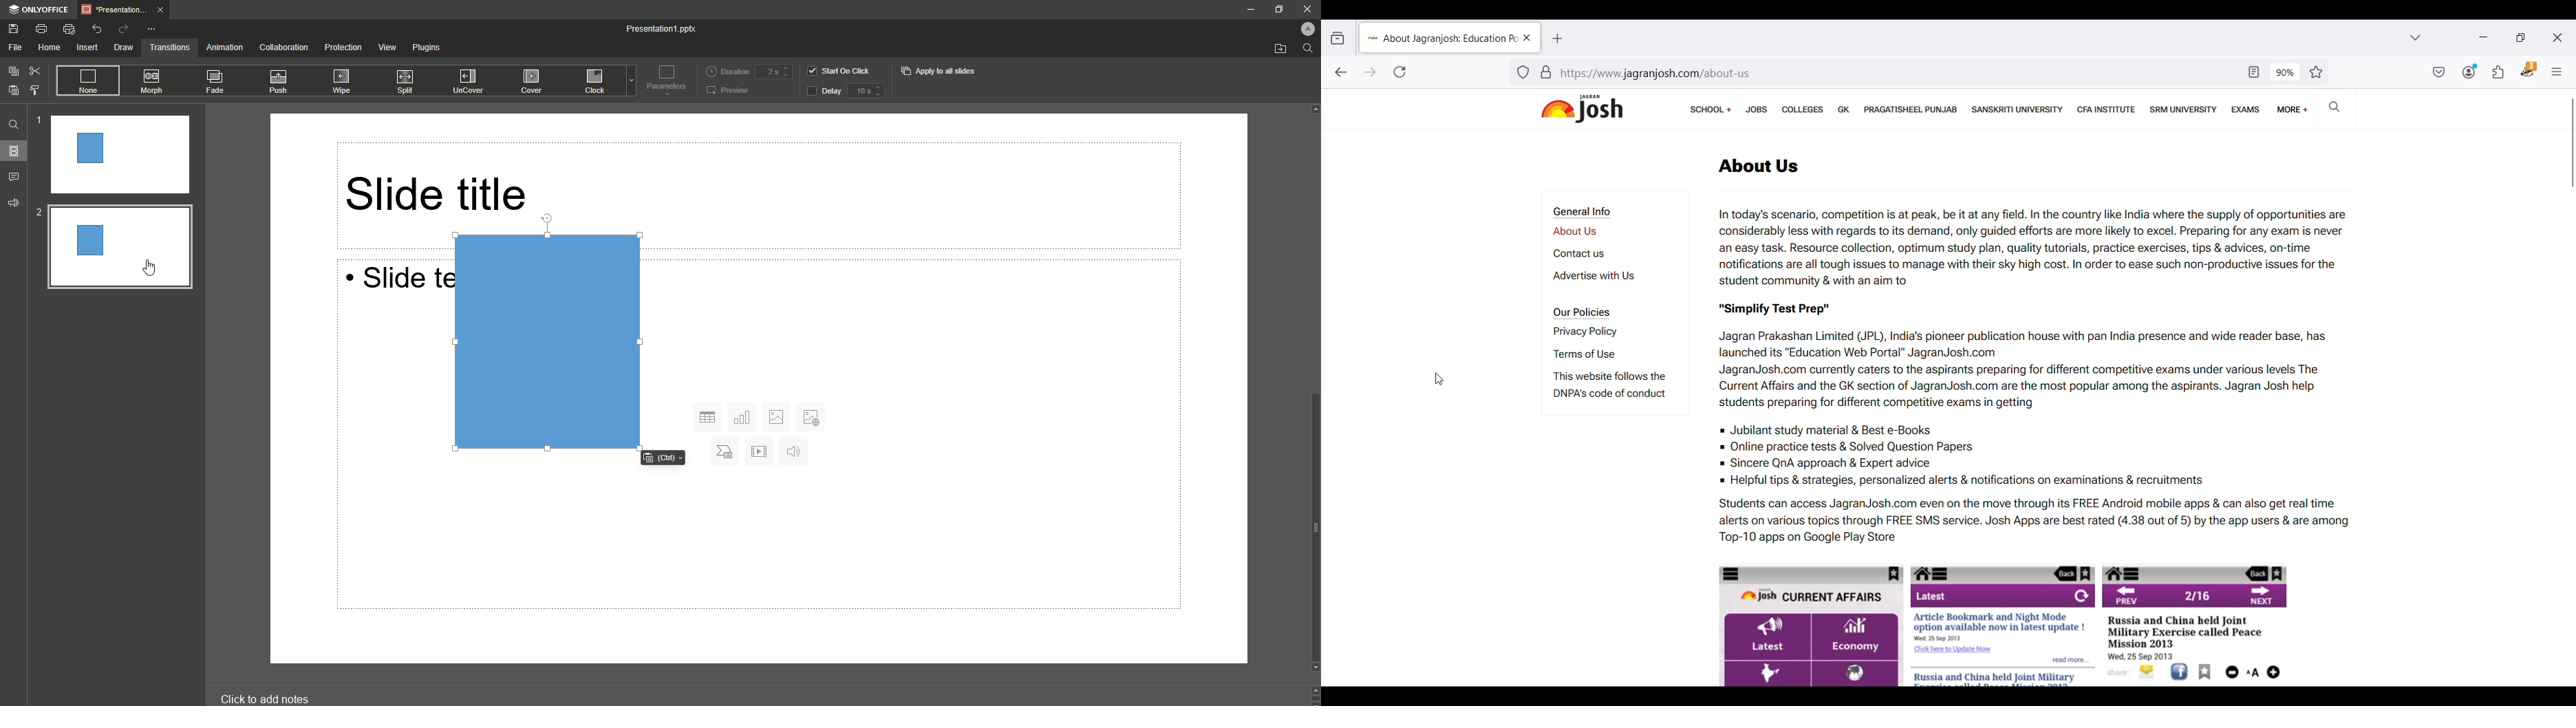  Describe the element at coordinates (1308, 49) in the screenshot. I see `Find` at that location.